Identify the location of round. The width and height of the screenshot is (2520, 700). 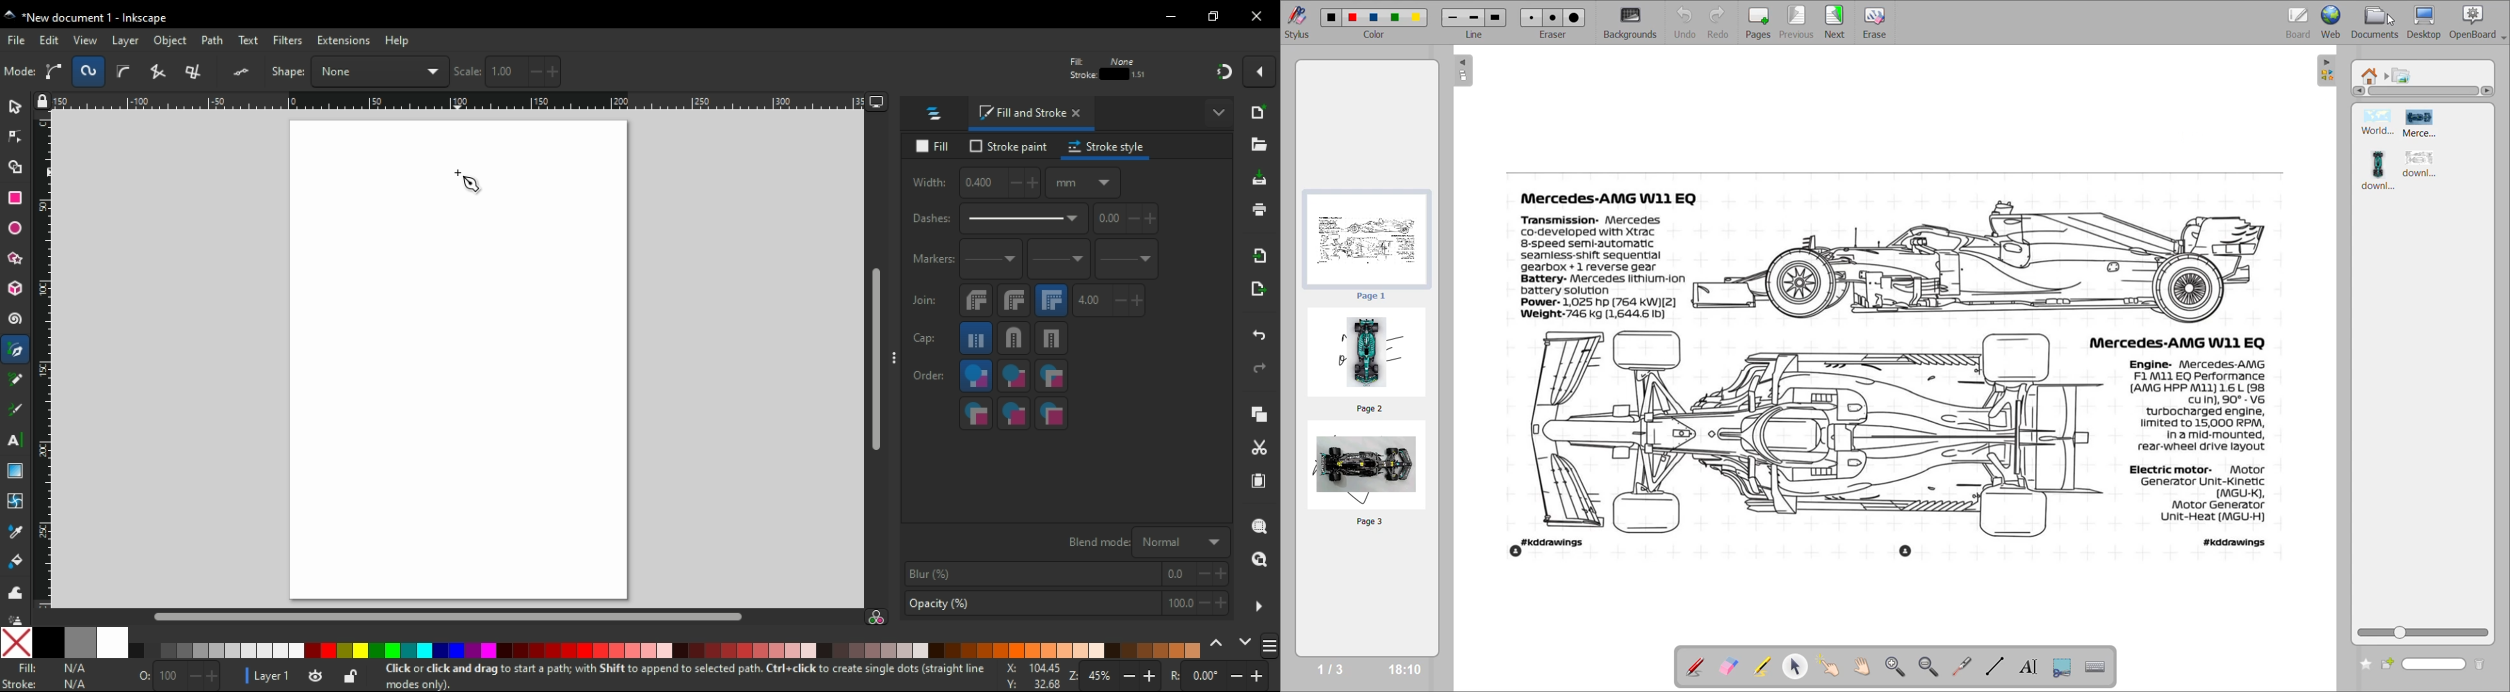
(1014, 300).